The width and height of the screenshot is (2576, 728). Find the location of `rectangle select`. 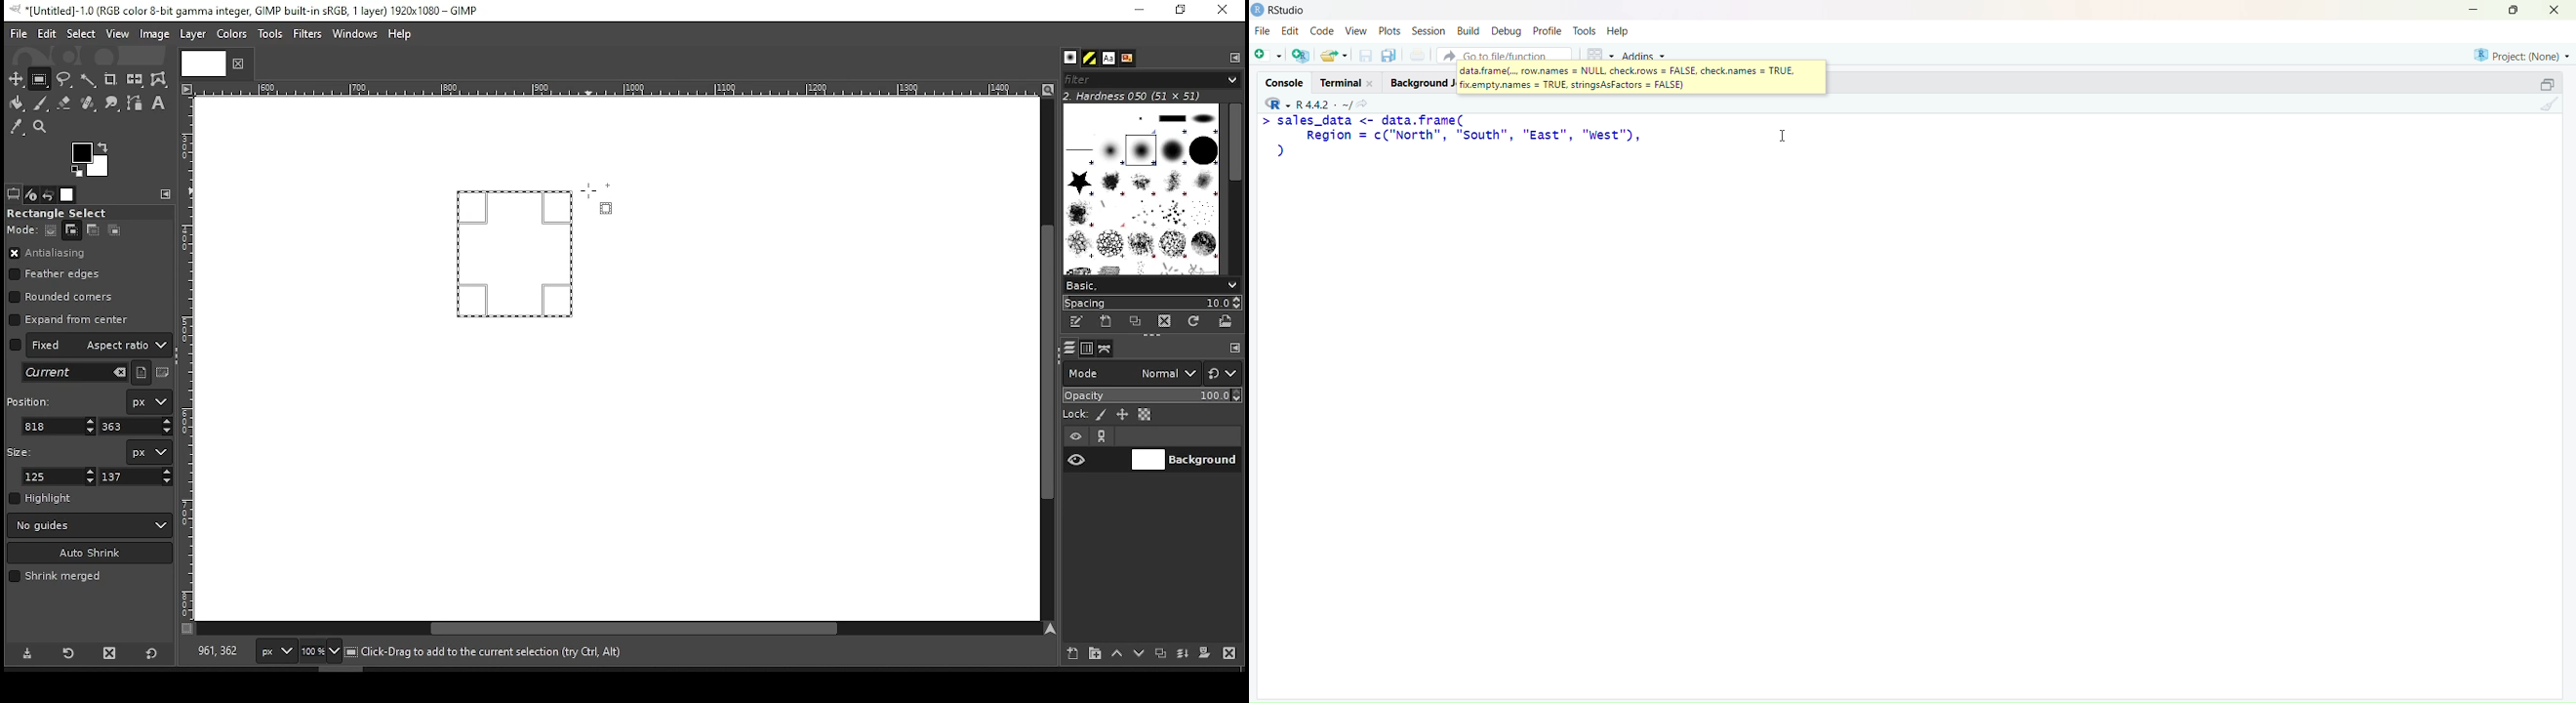

rectangle select is located at coordinates (73, 213).